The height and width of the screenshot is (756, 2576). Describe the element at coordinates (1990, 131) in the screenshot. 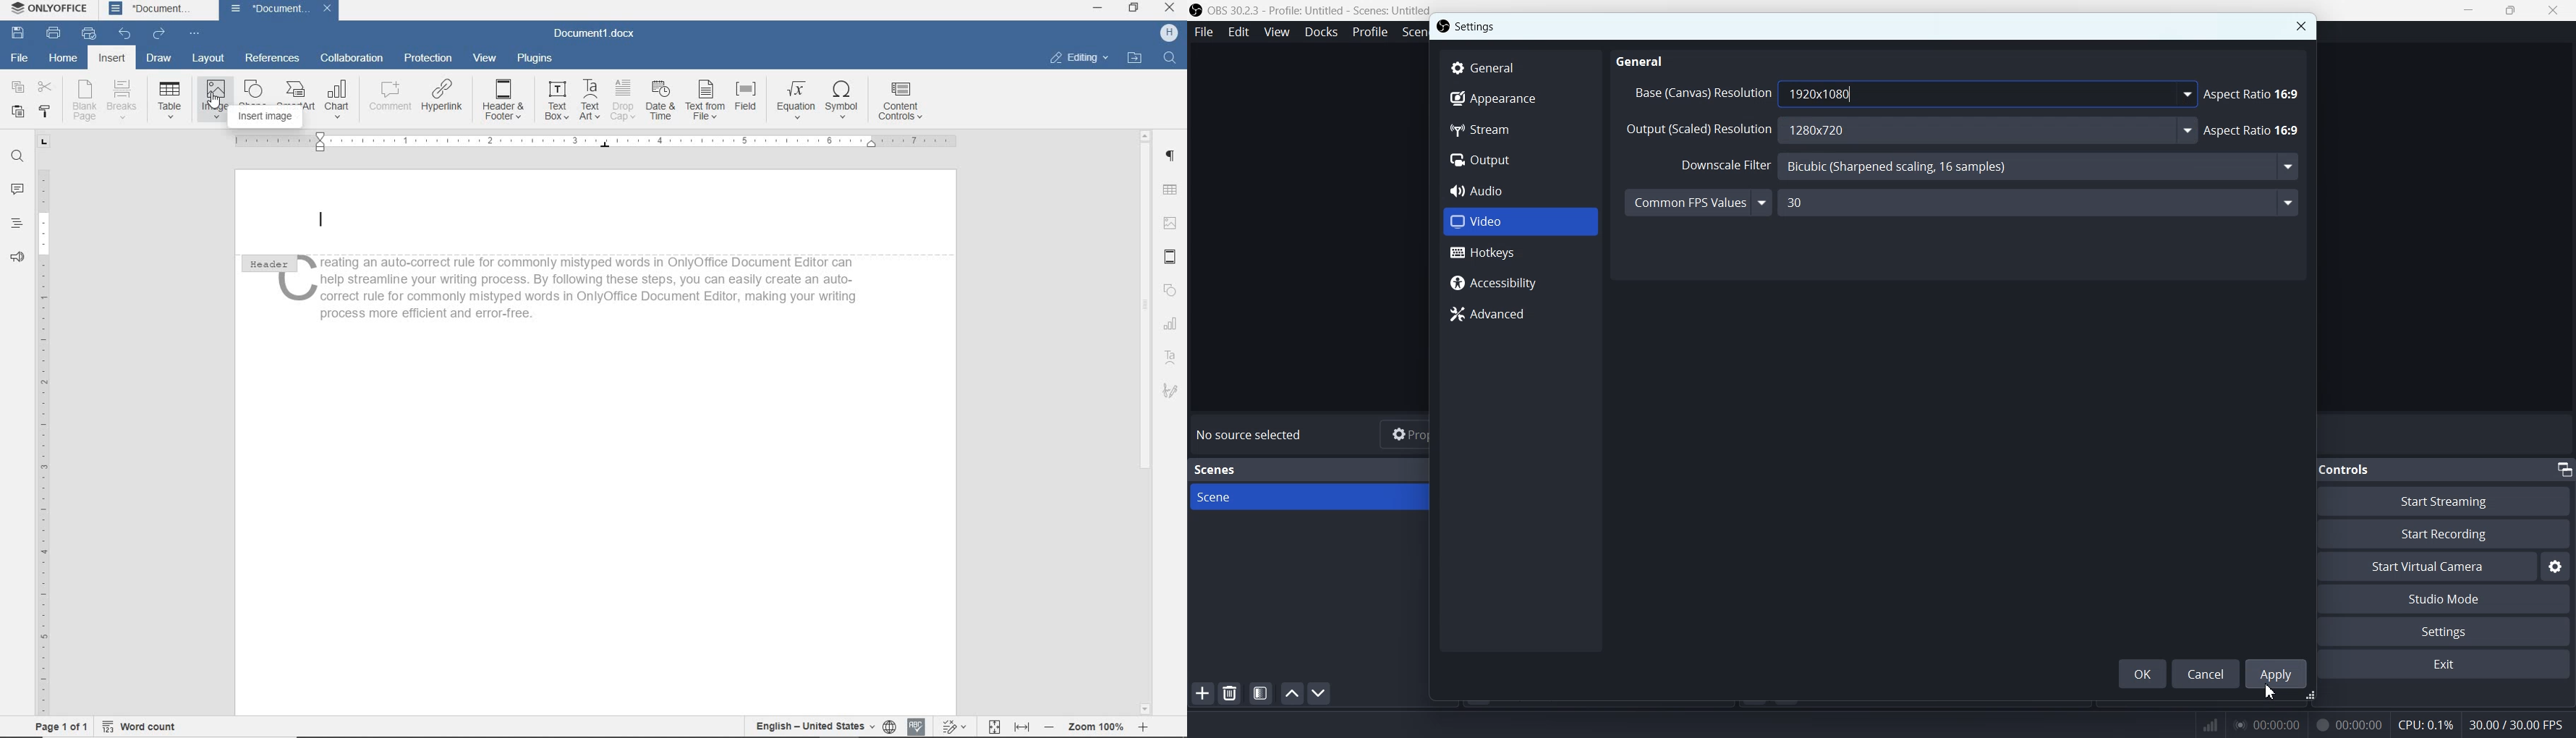

I see `1280 x 720` at that location.